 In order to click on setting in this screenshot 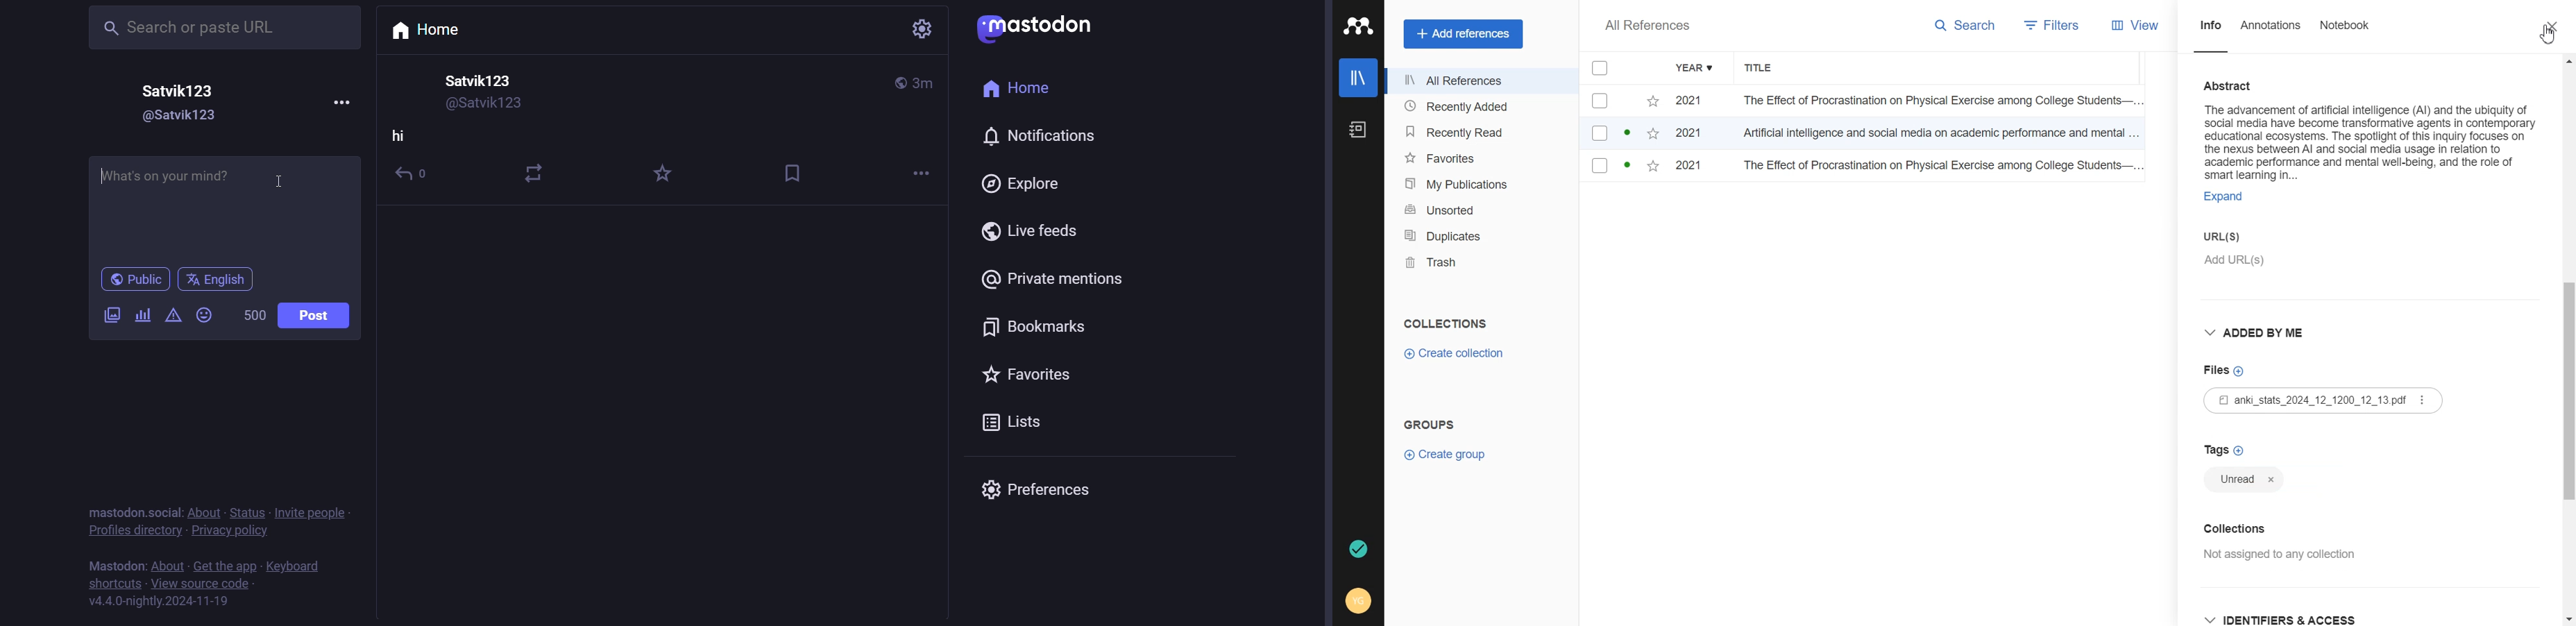, I will do `click(919, 32)`.